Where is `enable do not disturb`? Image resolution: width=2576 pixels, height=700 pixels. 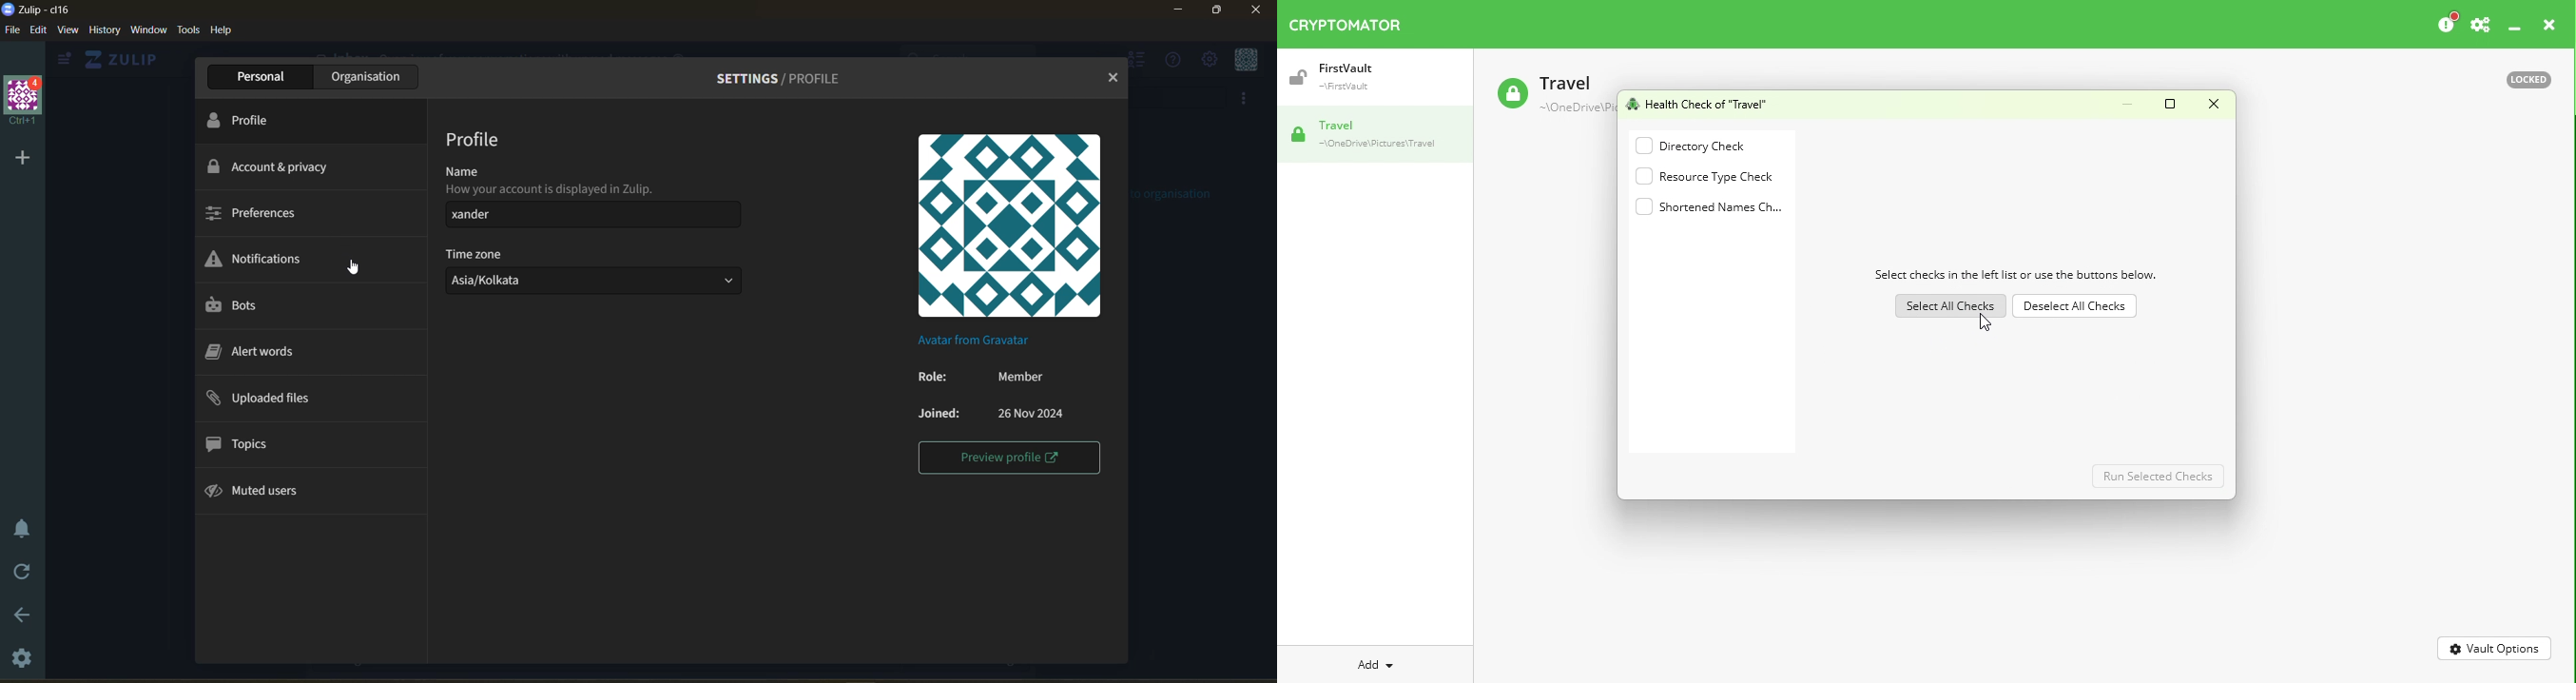
enable do not disturb is located at coordinates (23, 529).